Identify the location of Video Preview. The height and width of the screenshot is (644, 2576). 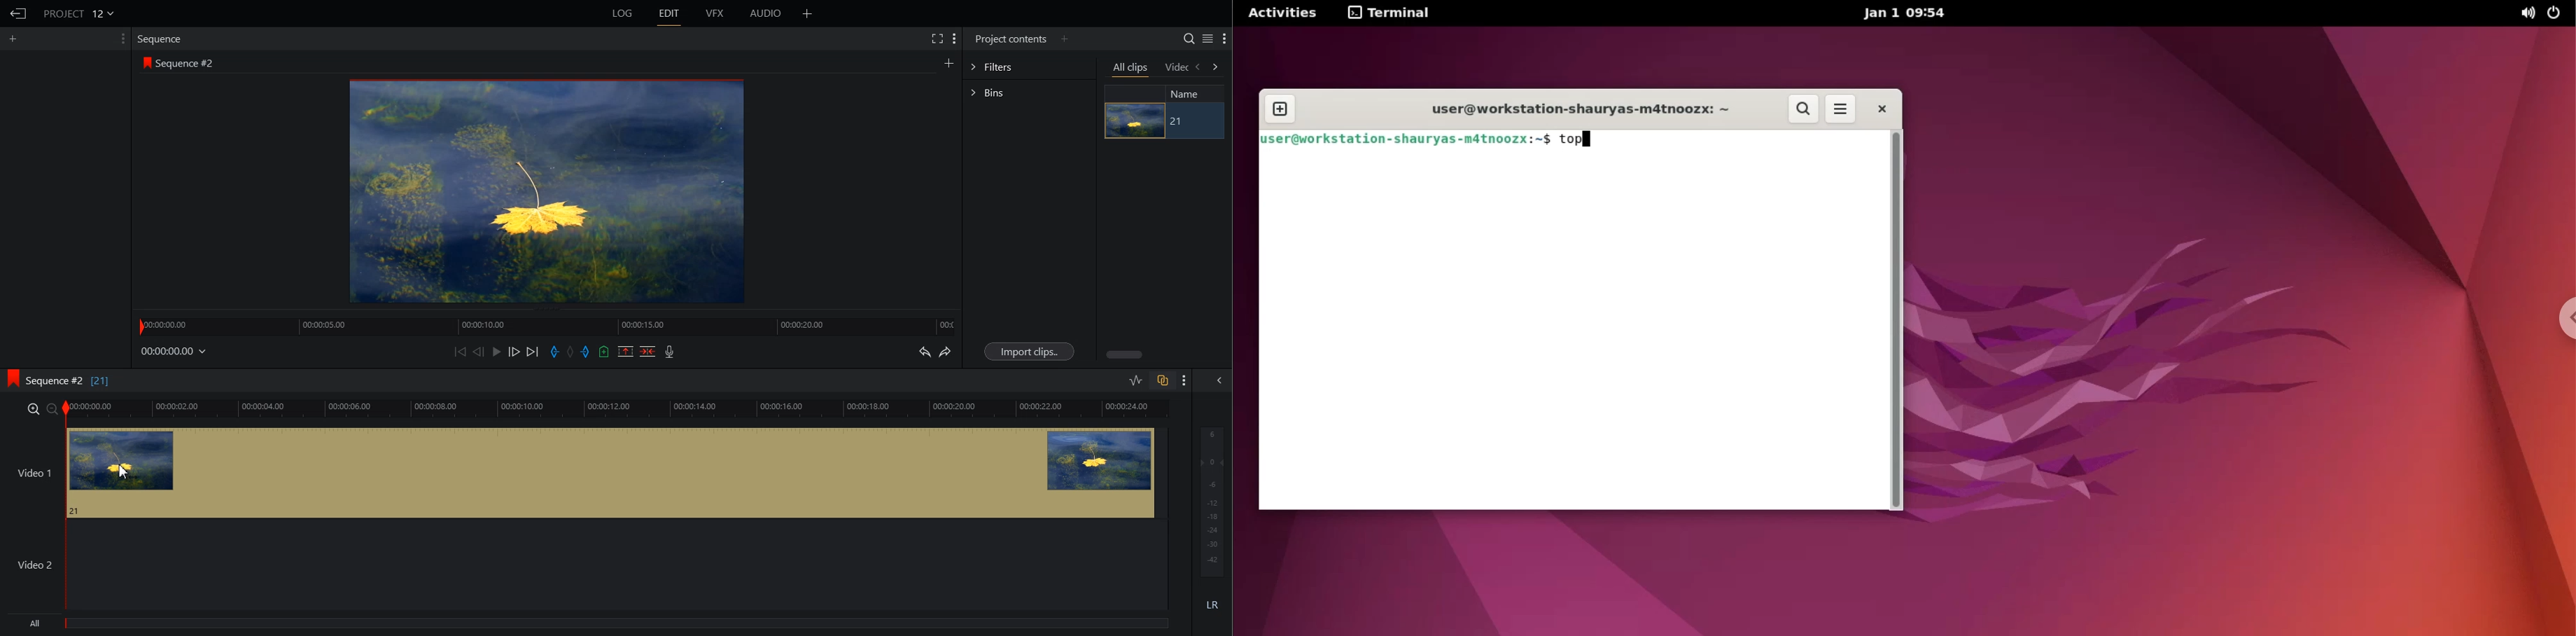
(555, 195).